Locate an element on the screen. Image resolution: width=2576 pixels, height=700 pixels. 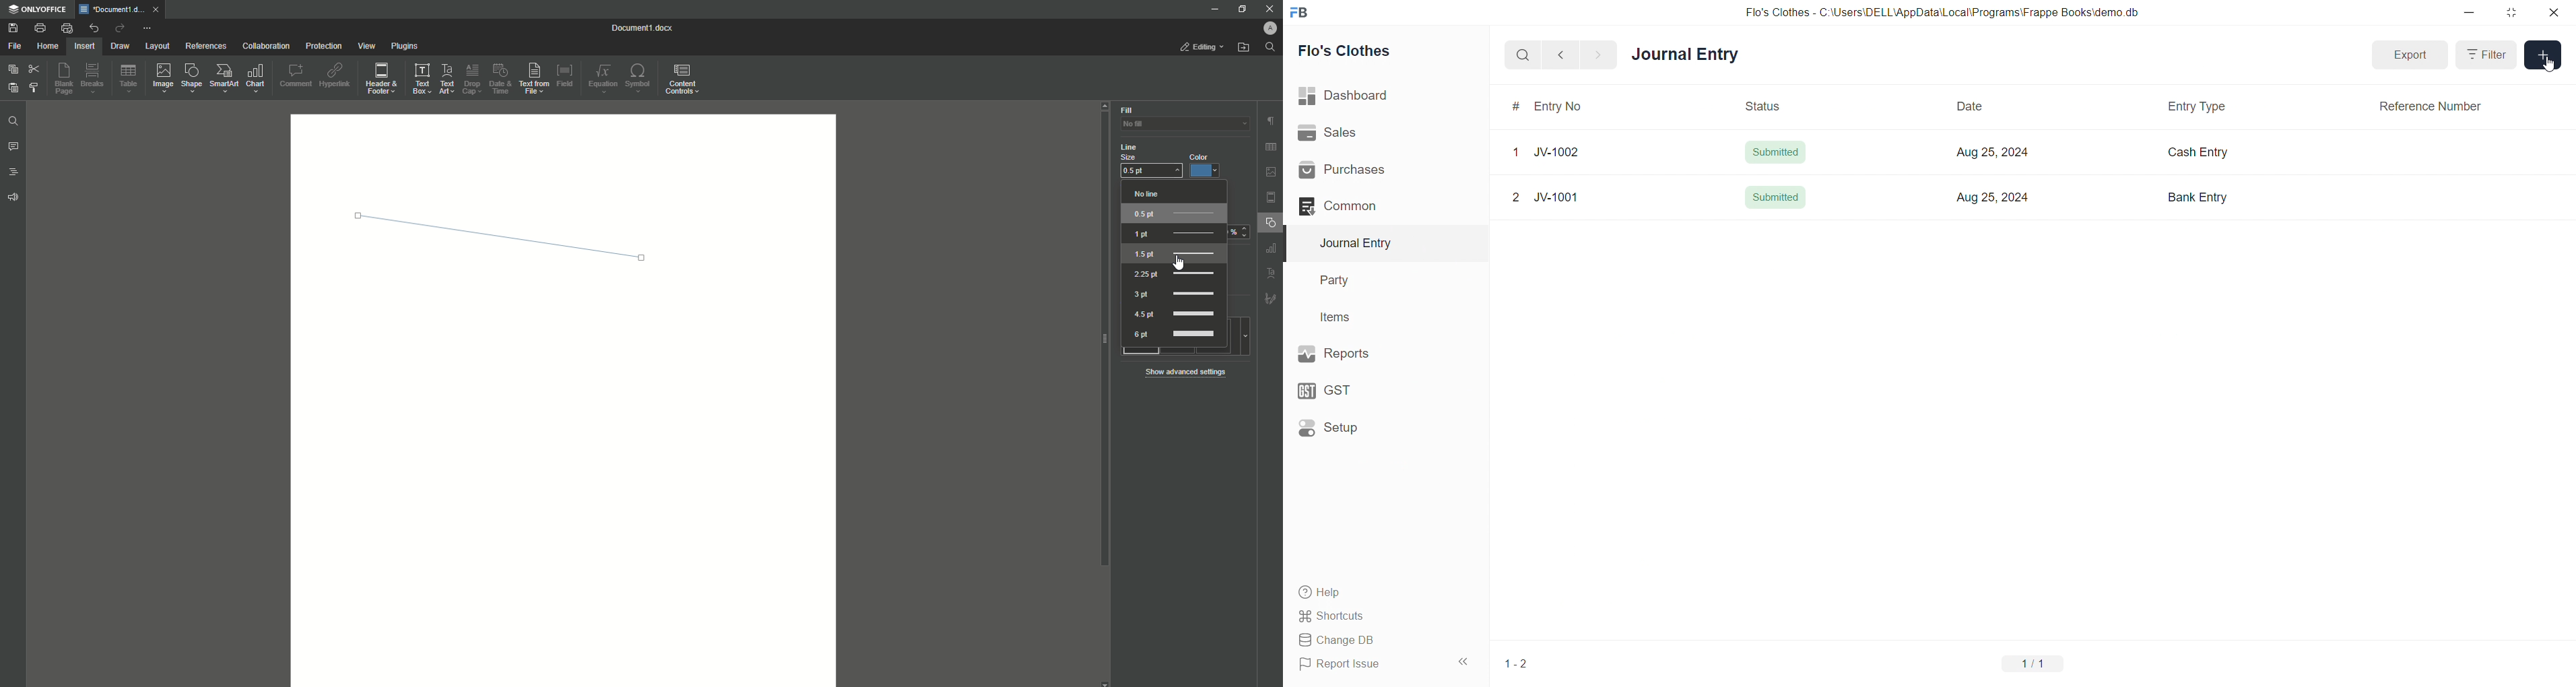
Image is located at coordinates (164, 80).